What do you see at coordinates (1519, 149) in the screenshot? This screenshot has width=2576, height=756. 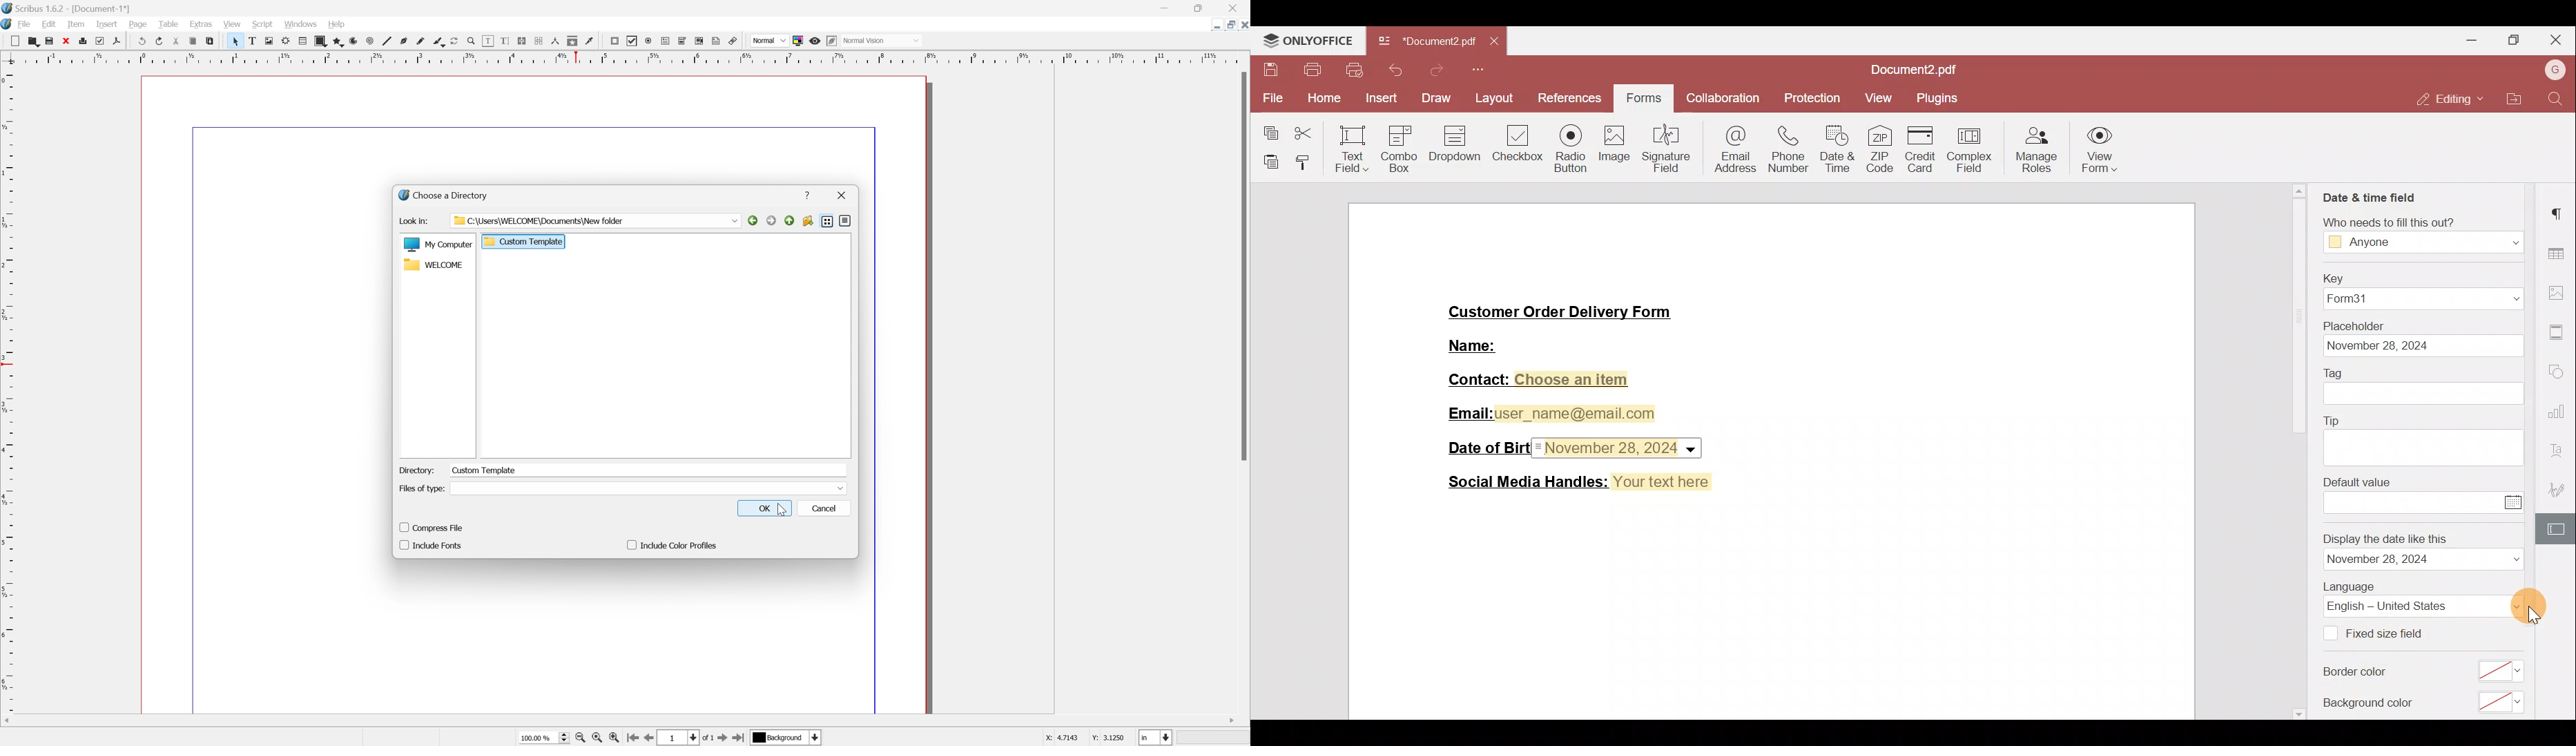 I see `Checkbox` at bounding box center [1519, 149].